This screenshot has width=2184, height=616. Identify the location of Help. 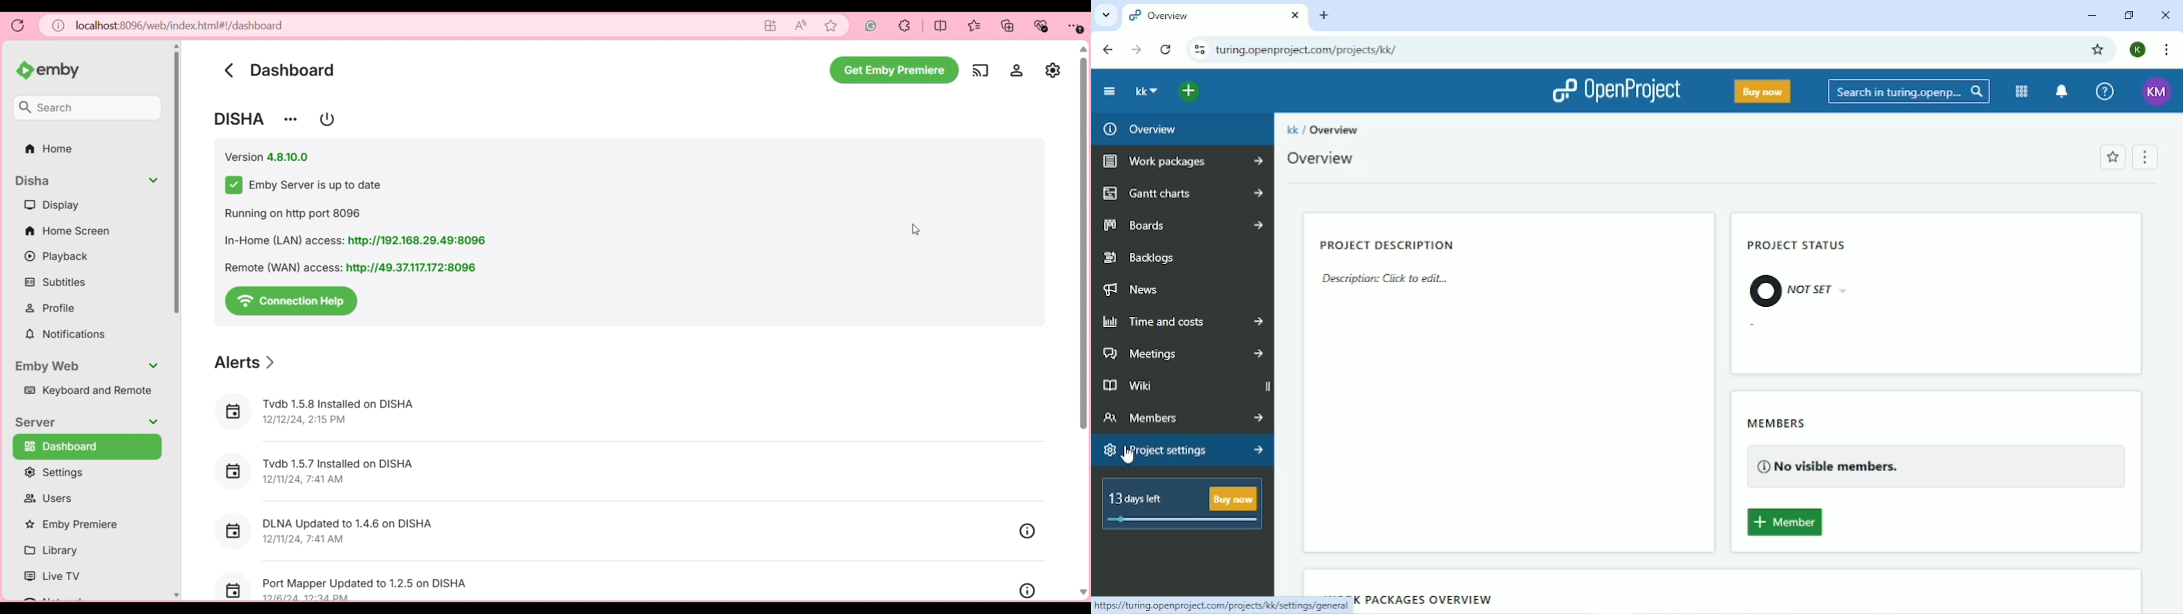
(2105, 90).